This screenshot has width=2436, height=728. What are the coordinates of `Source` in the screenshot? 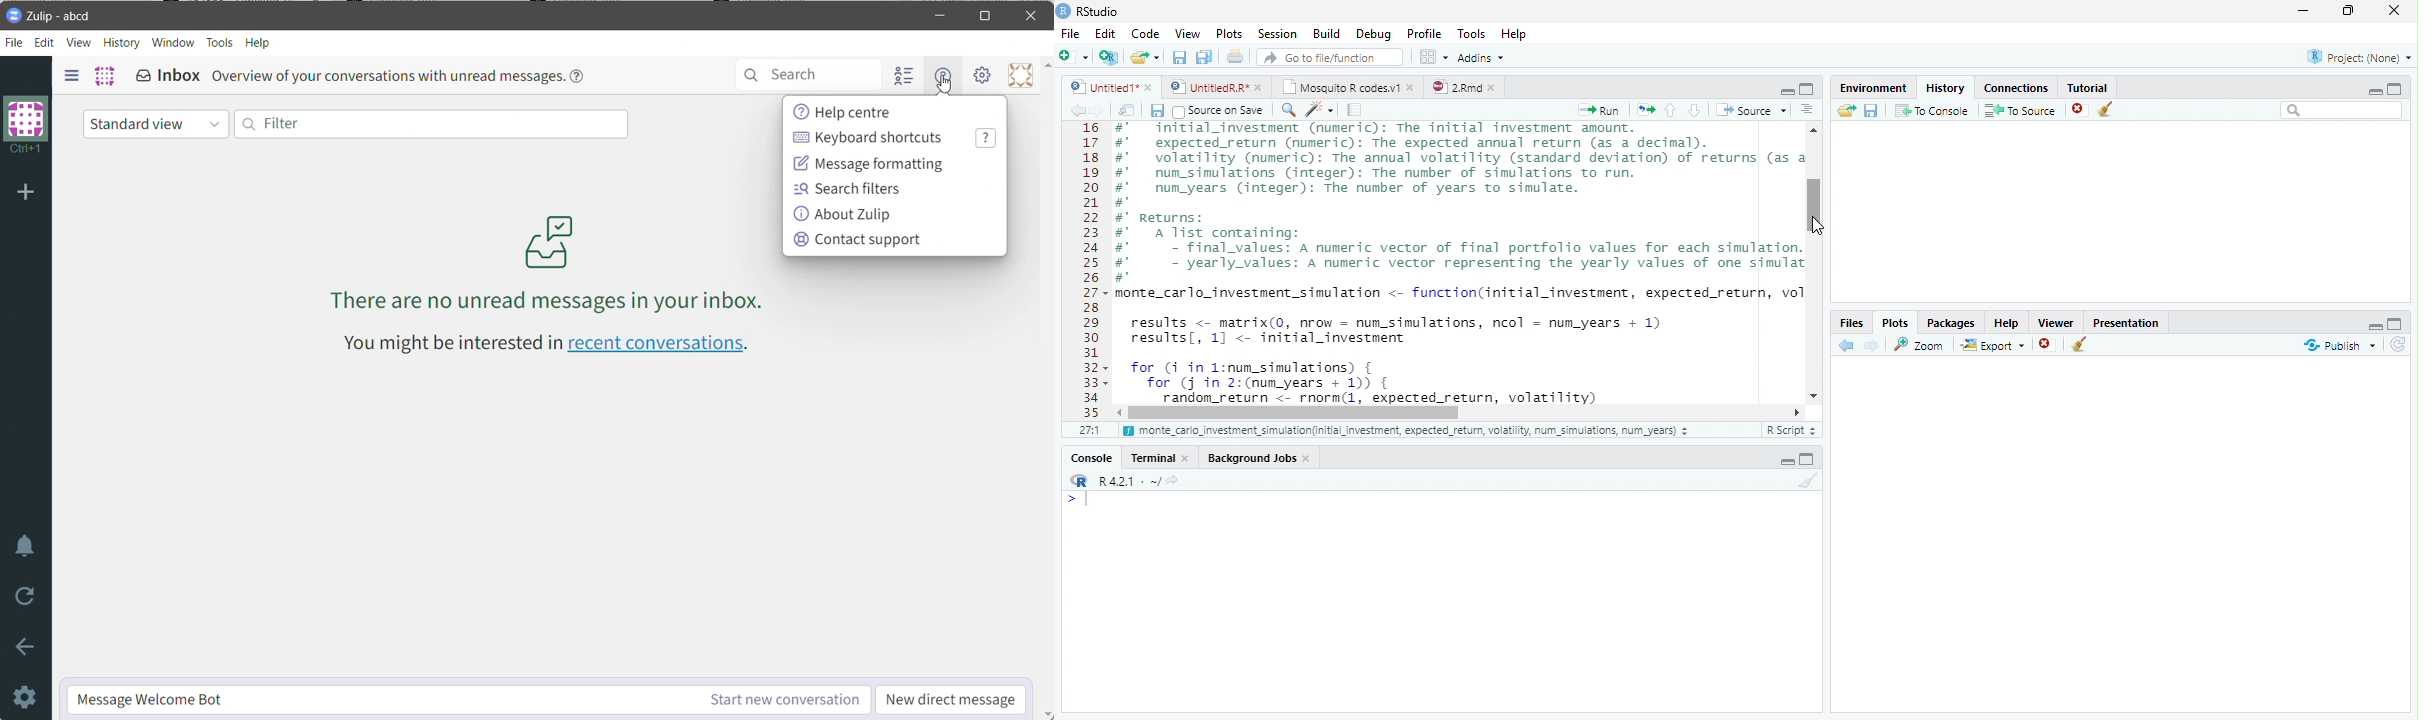 It's located at (1750, 109).